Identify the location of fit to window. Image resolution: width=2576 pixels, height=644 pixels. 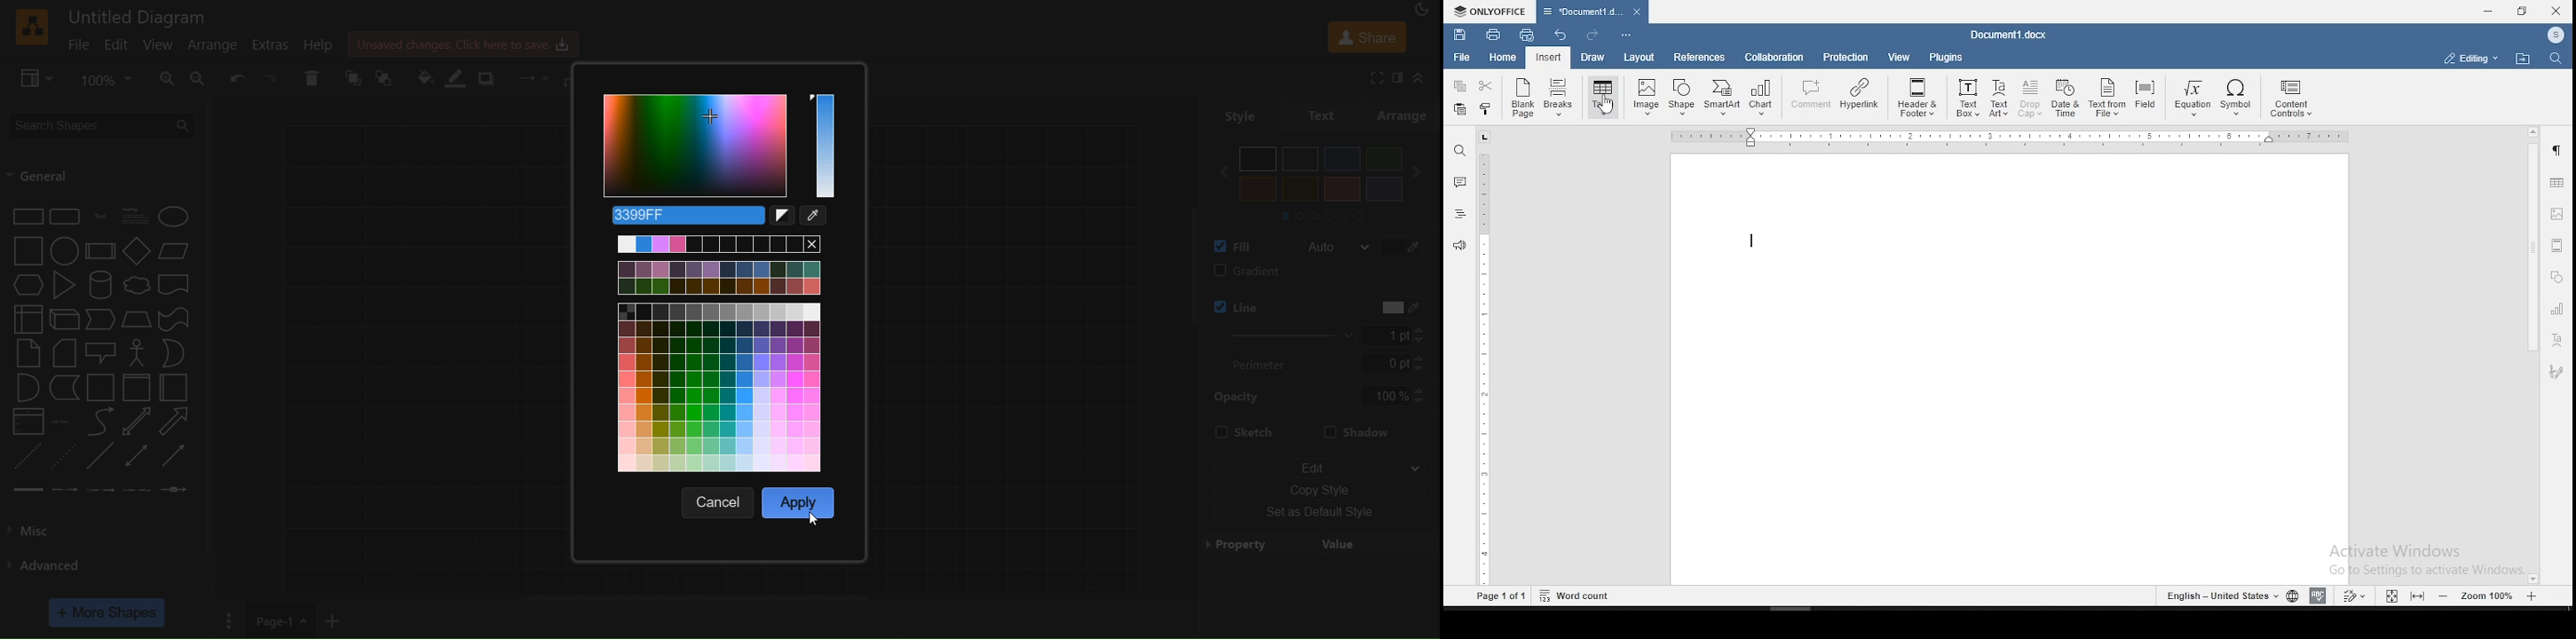
(2390, 596).